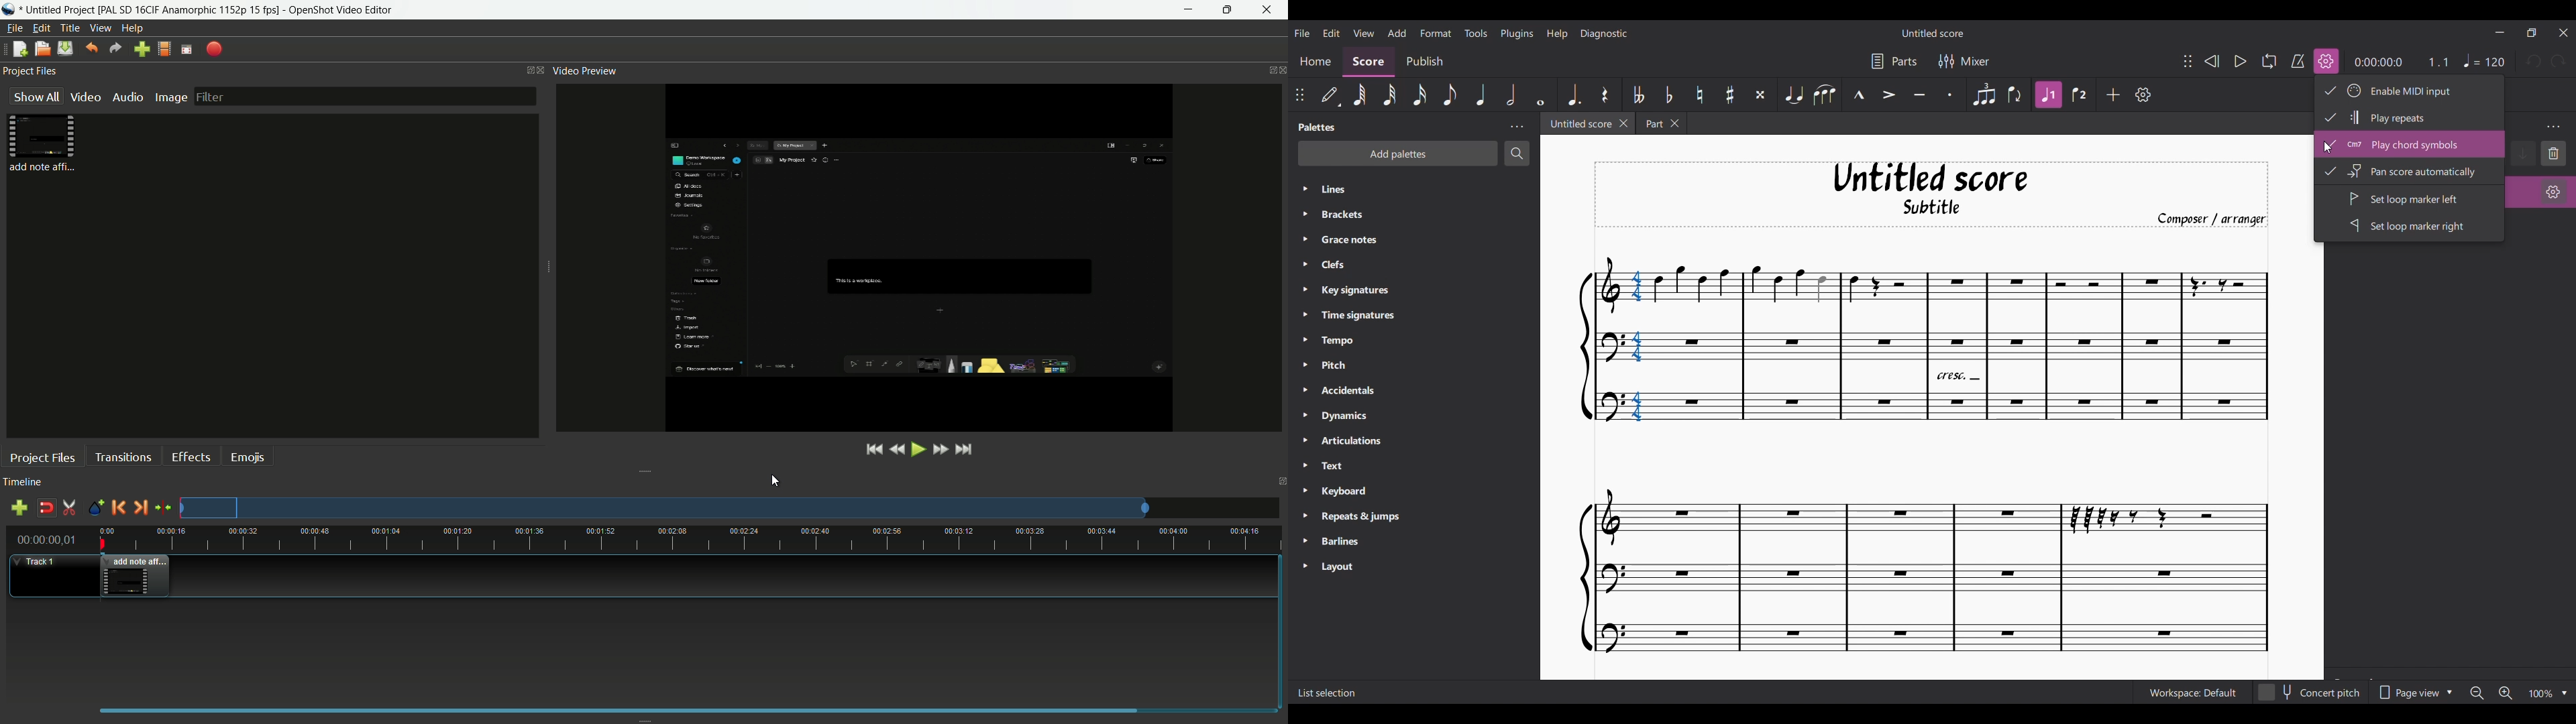  What do you see at coordinates (1517, 34) in the screenshot?
I see `Plugins menu` at bounding box center [1517, 34].